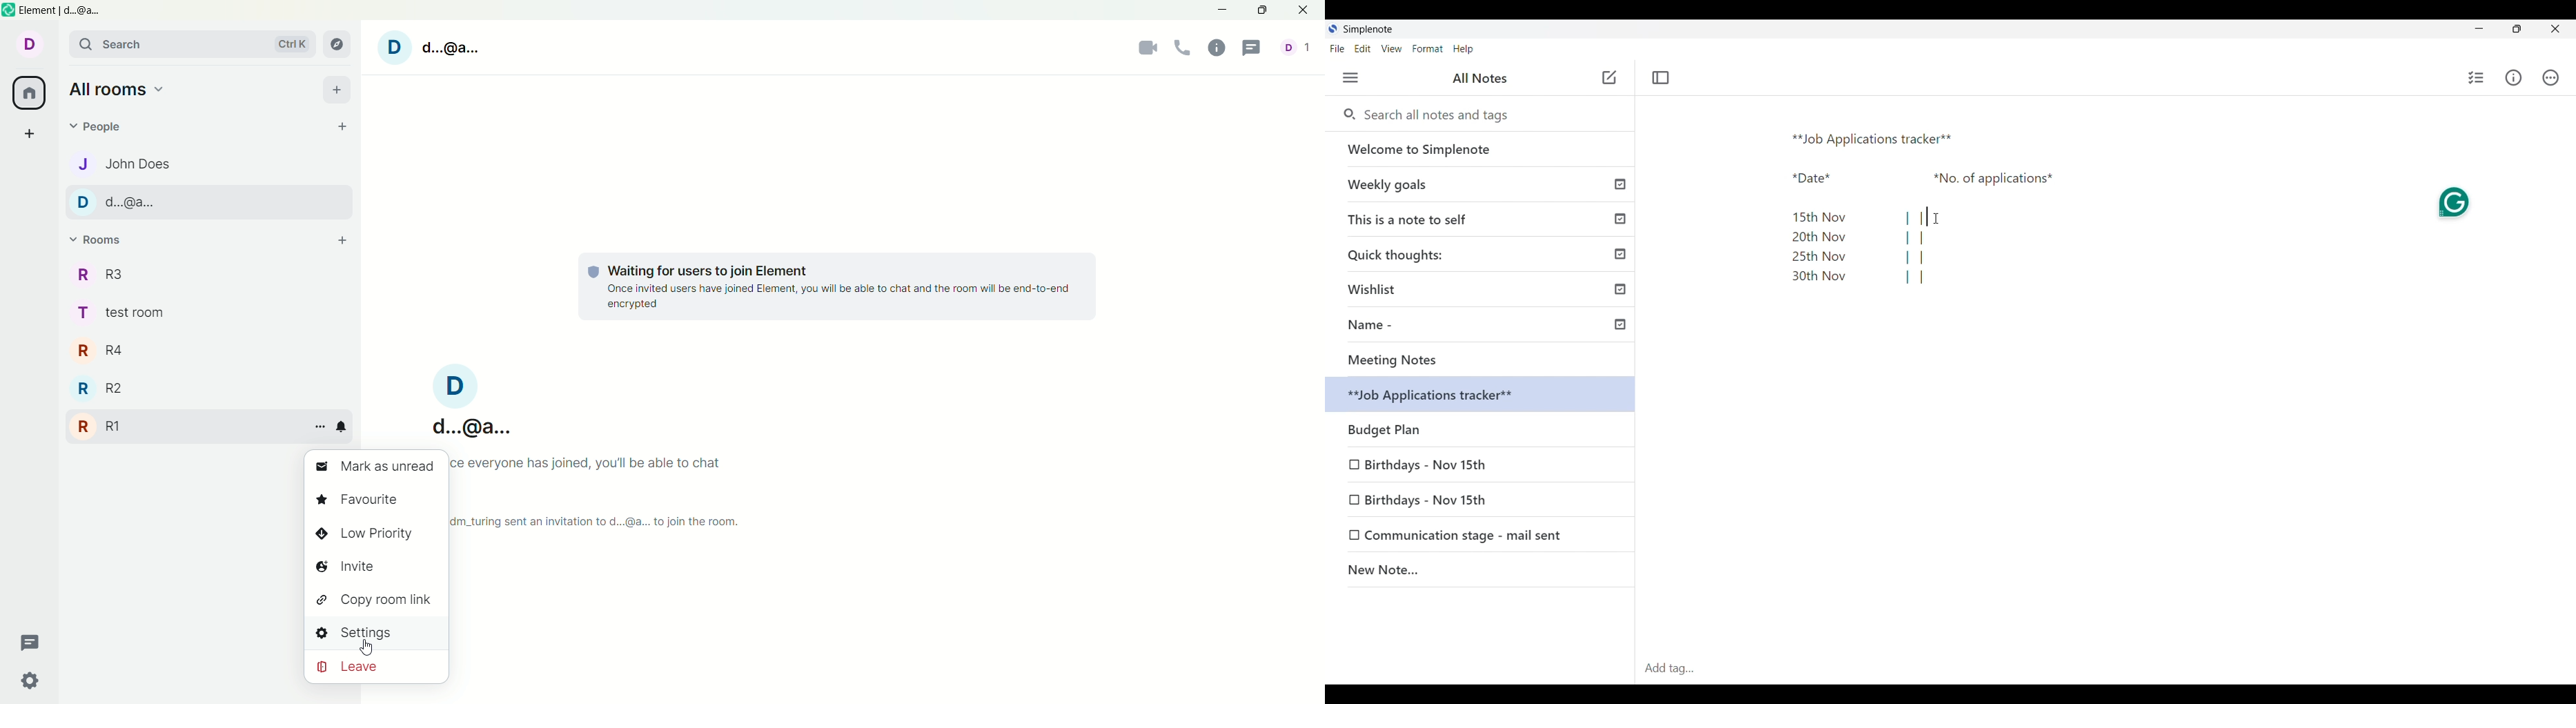 The width and height of the screenshot is (2576, 728). Describe the element at coordinates (2551, 78) in the screenshot. I see `Actions` at that location.